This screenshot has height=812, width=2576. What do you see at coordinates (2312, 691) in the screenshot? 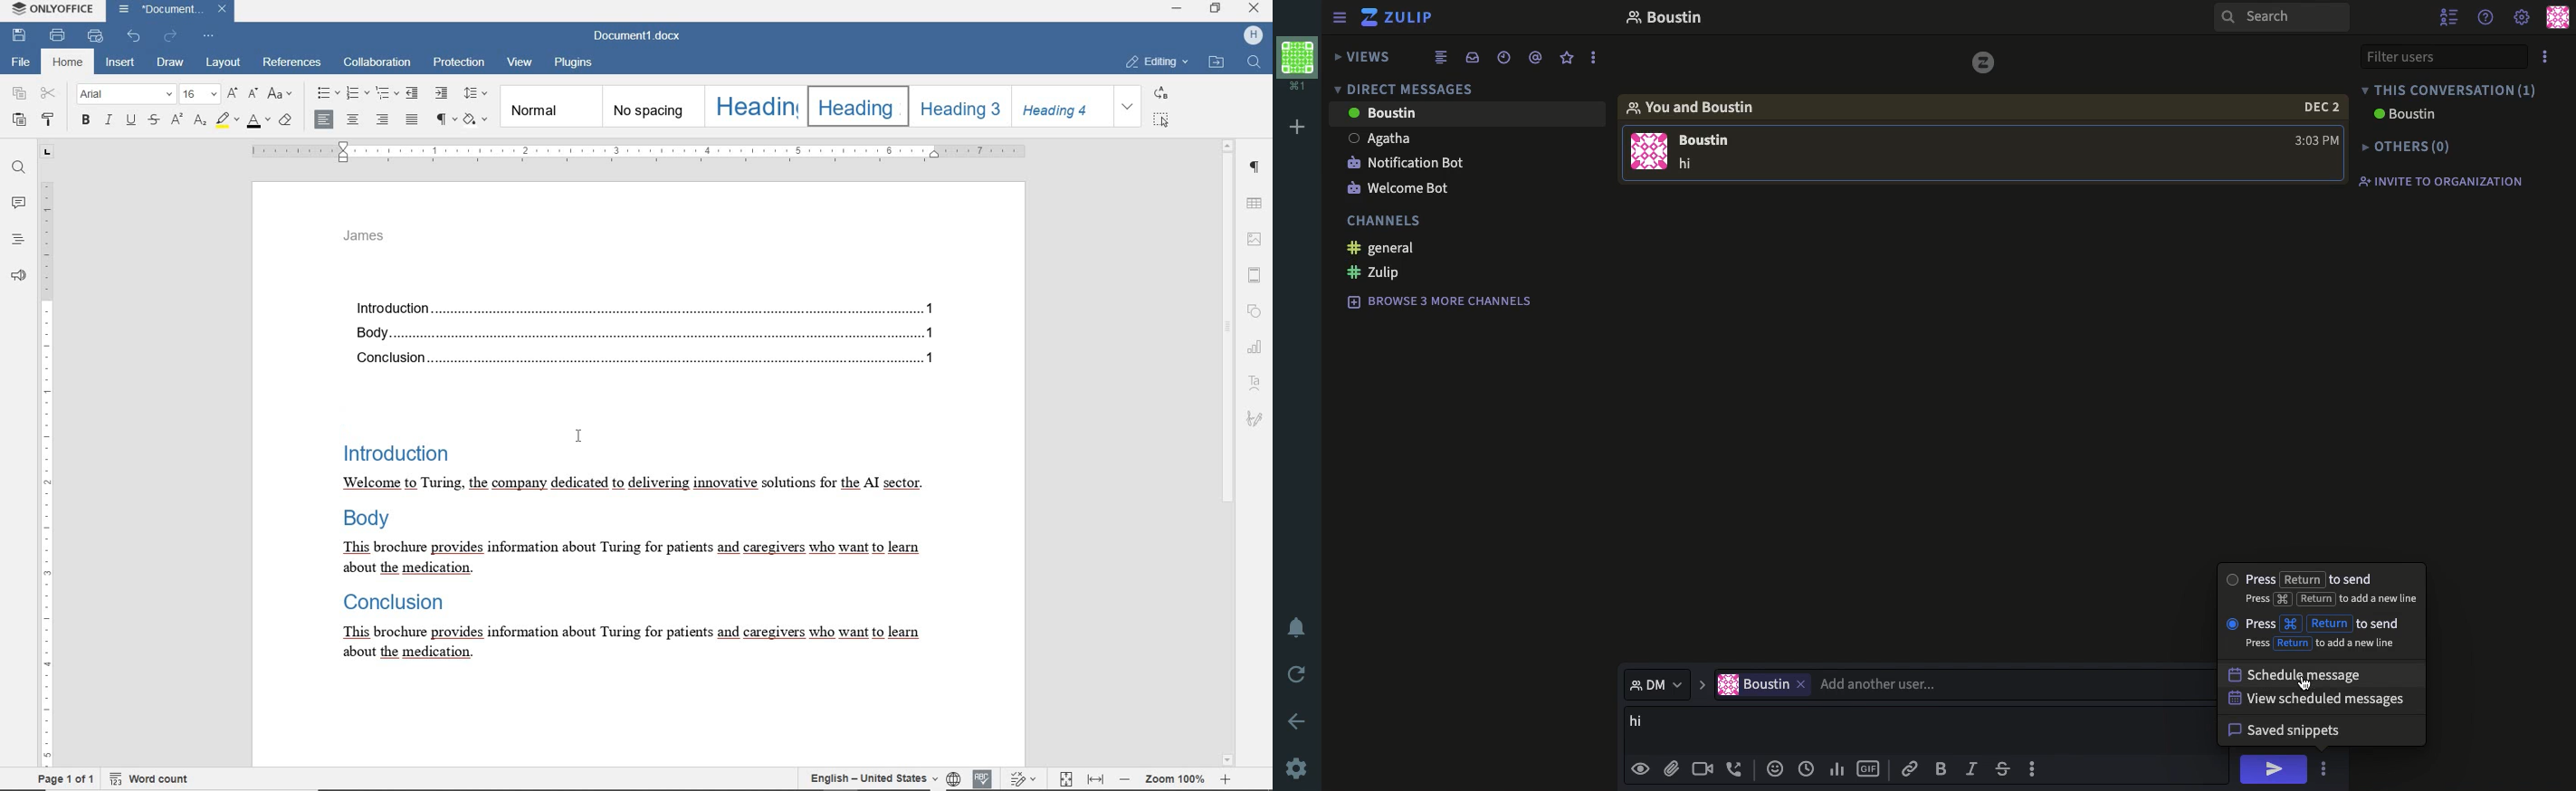
I see `cursor` at bounding box center [2312, 691].